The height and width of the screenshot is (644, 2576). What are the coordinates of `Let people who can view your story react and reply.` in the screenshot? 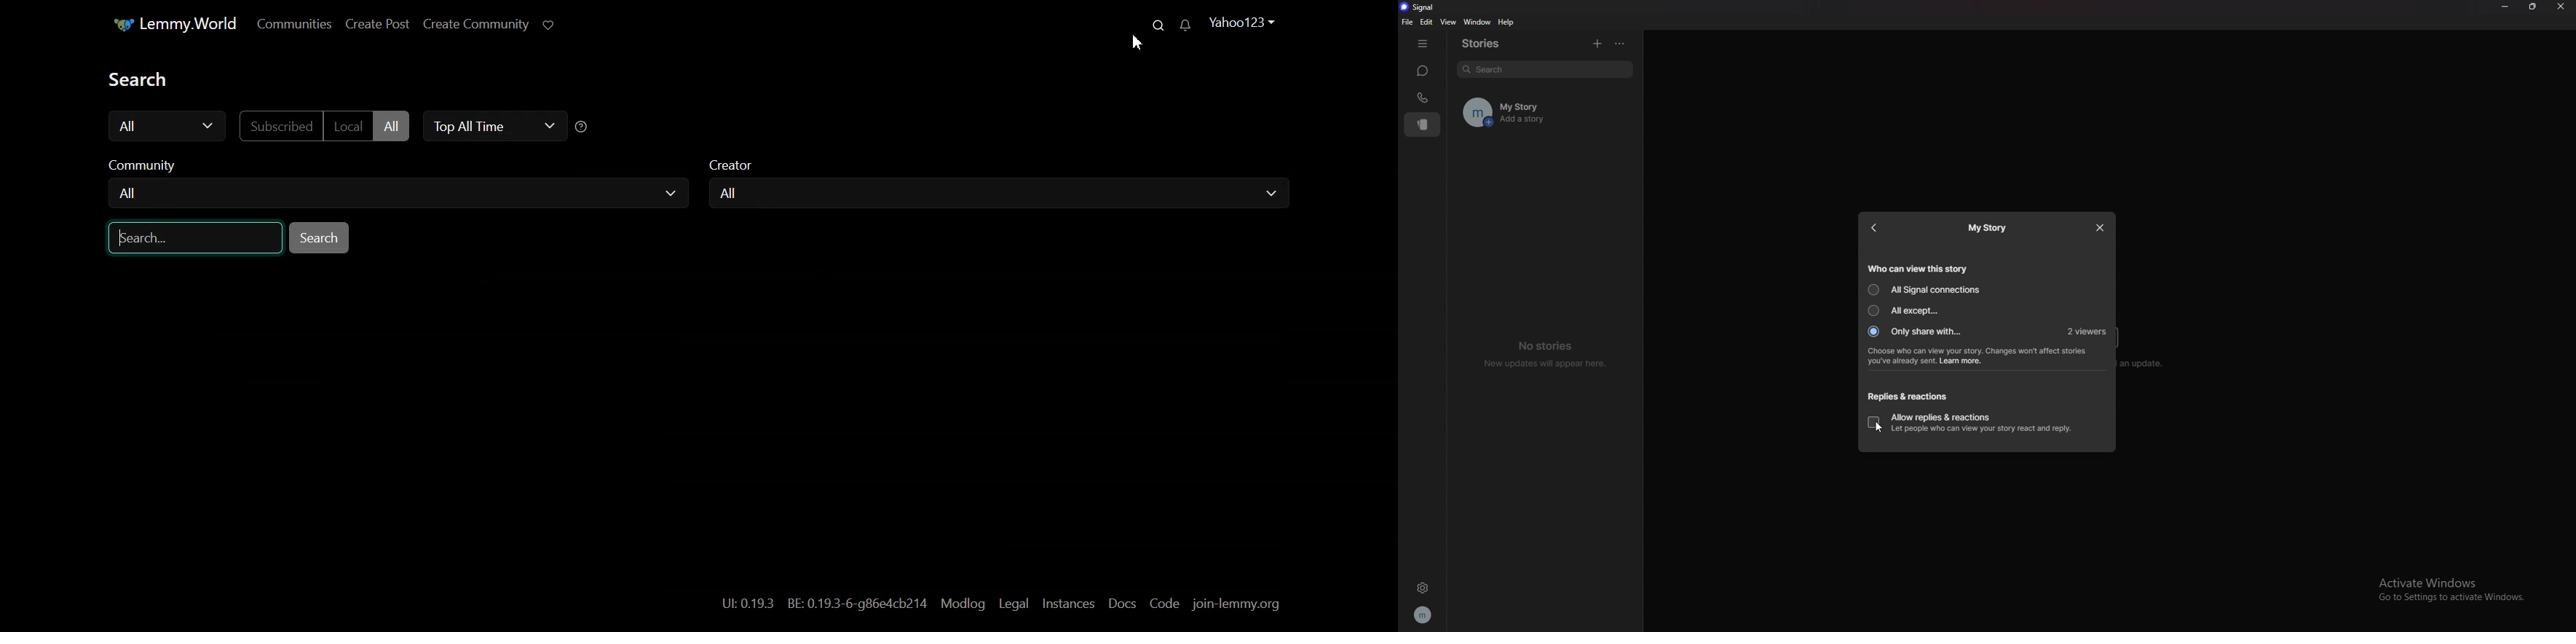 It's located at (1981, 430).